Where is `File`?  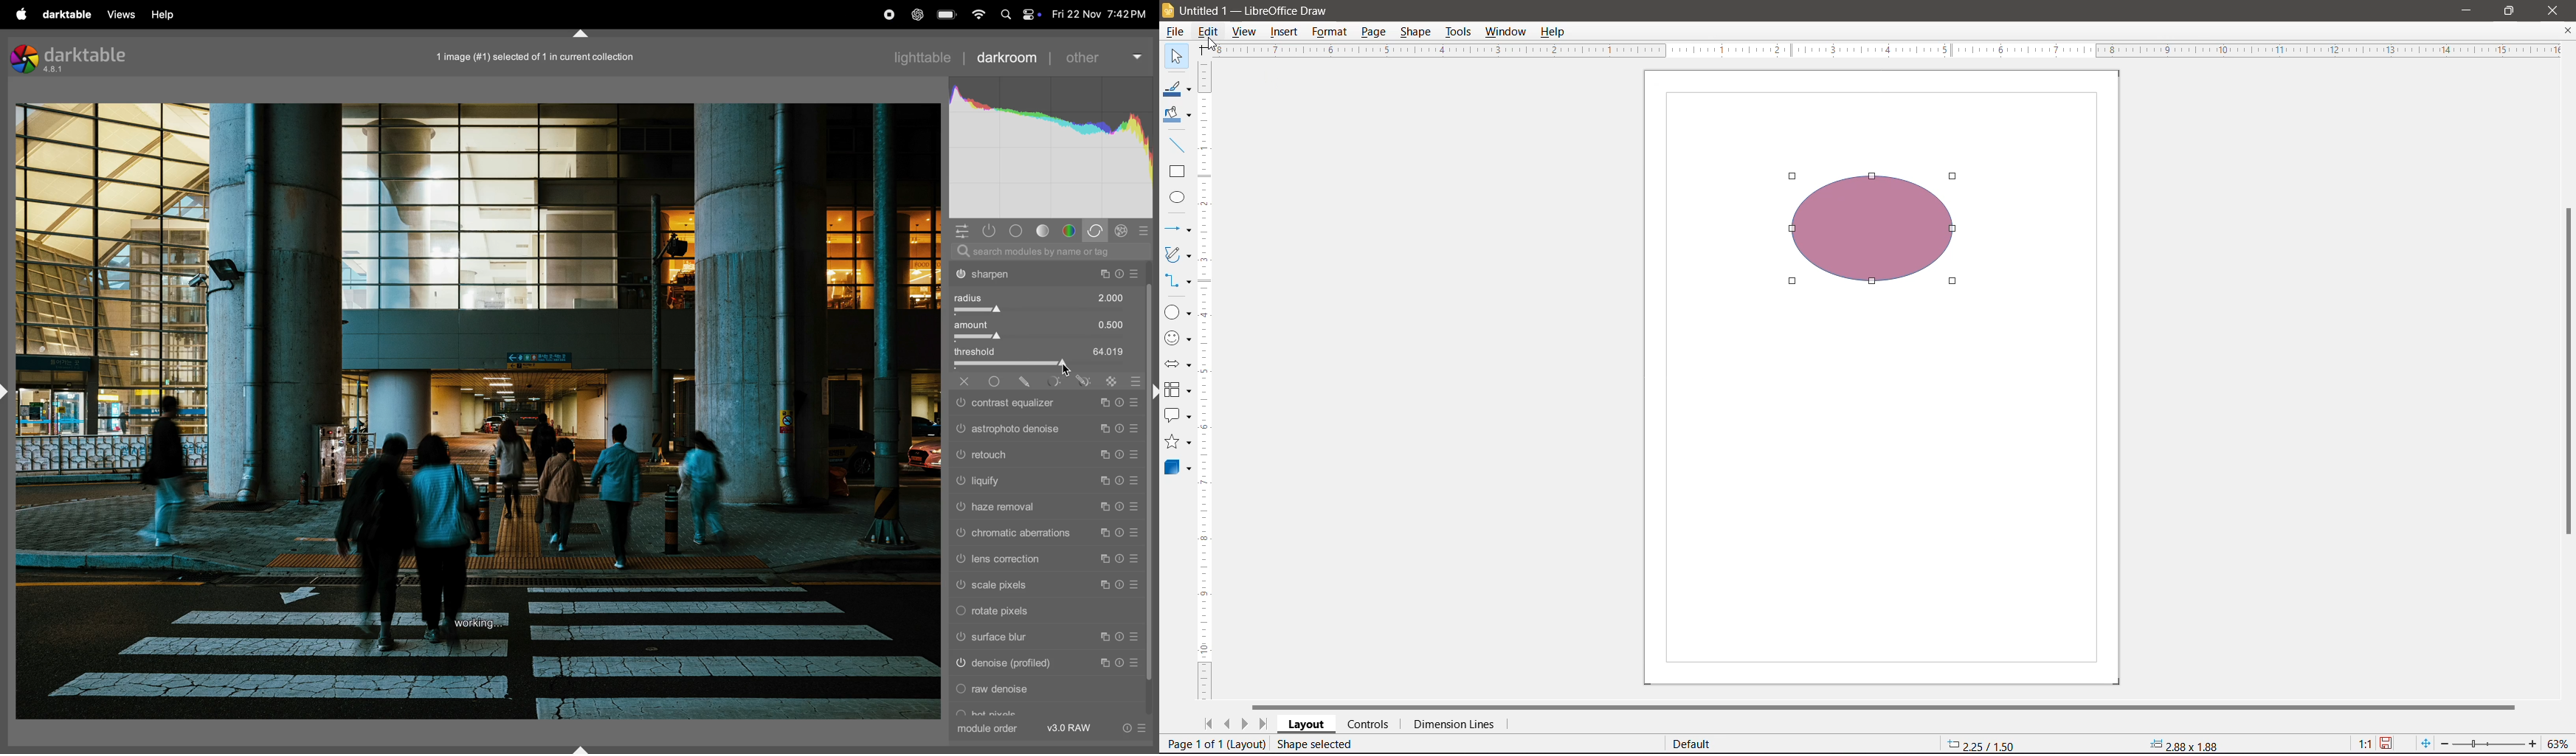
File is located at coordinates (1173, 31).